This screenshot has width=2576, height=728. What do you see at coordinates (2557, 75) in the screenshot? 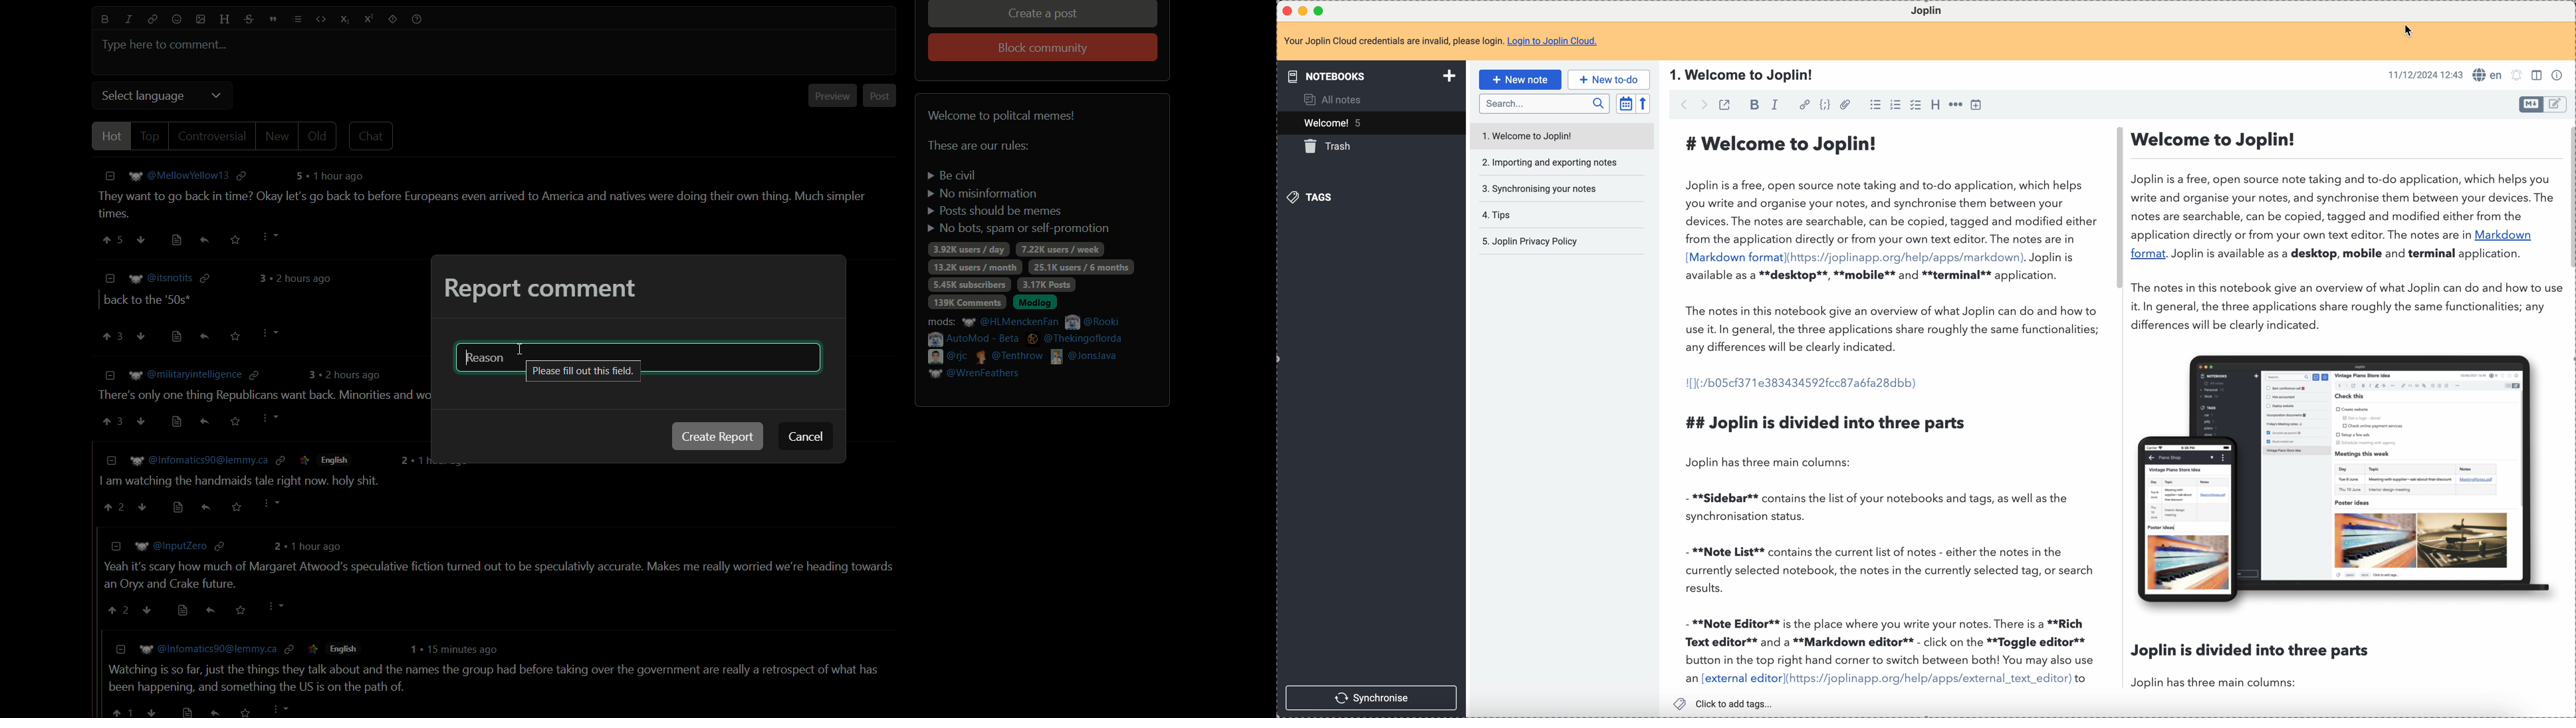
I see `note properties` at bounding box center [2557, 75].